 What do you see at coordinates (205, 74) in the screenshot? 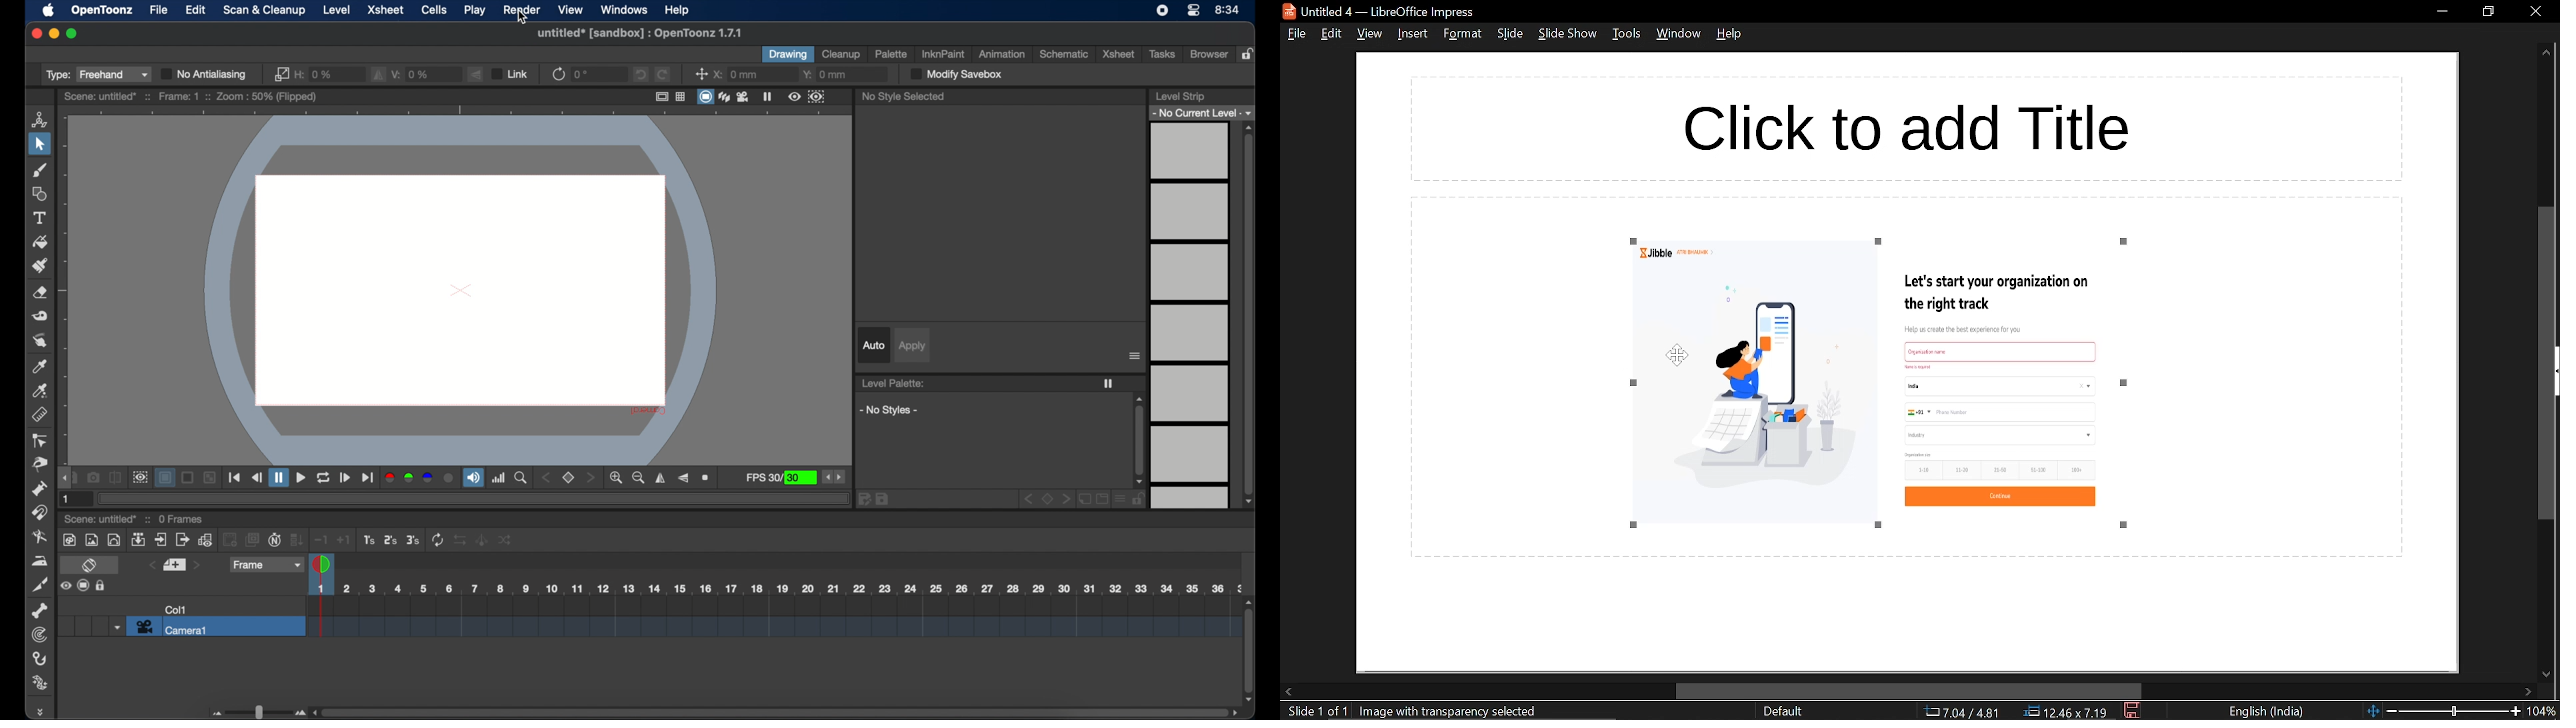
I see `no antialiasing` at bounding box center [205, 74].